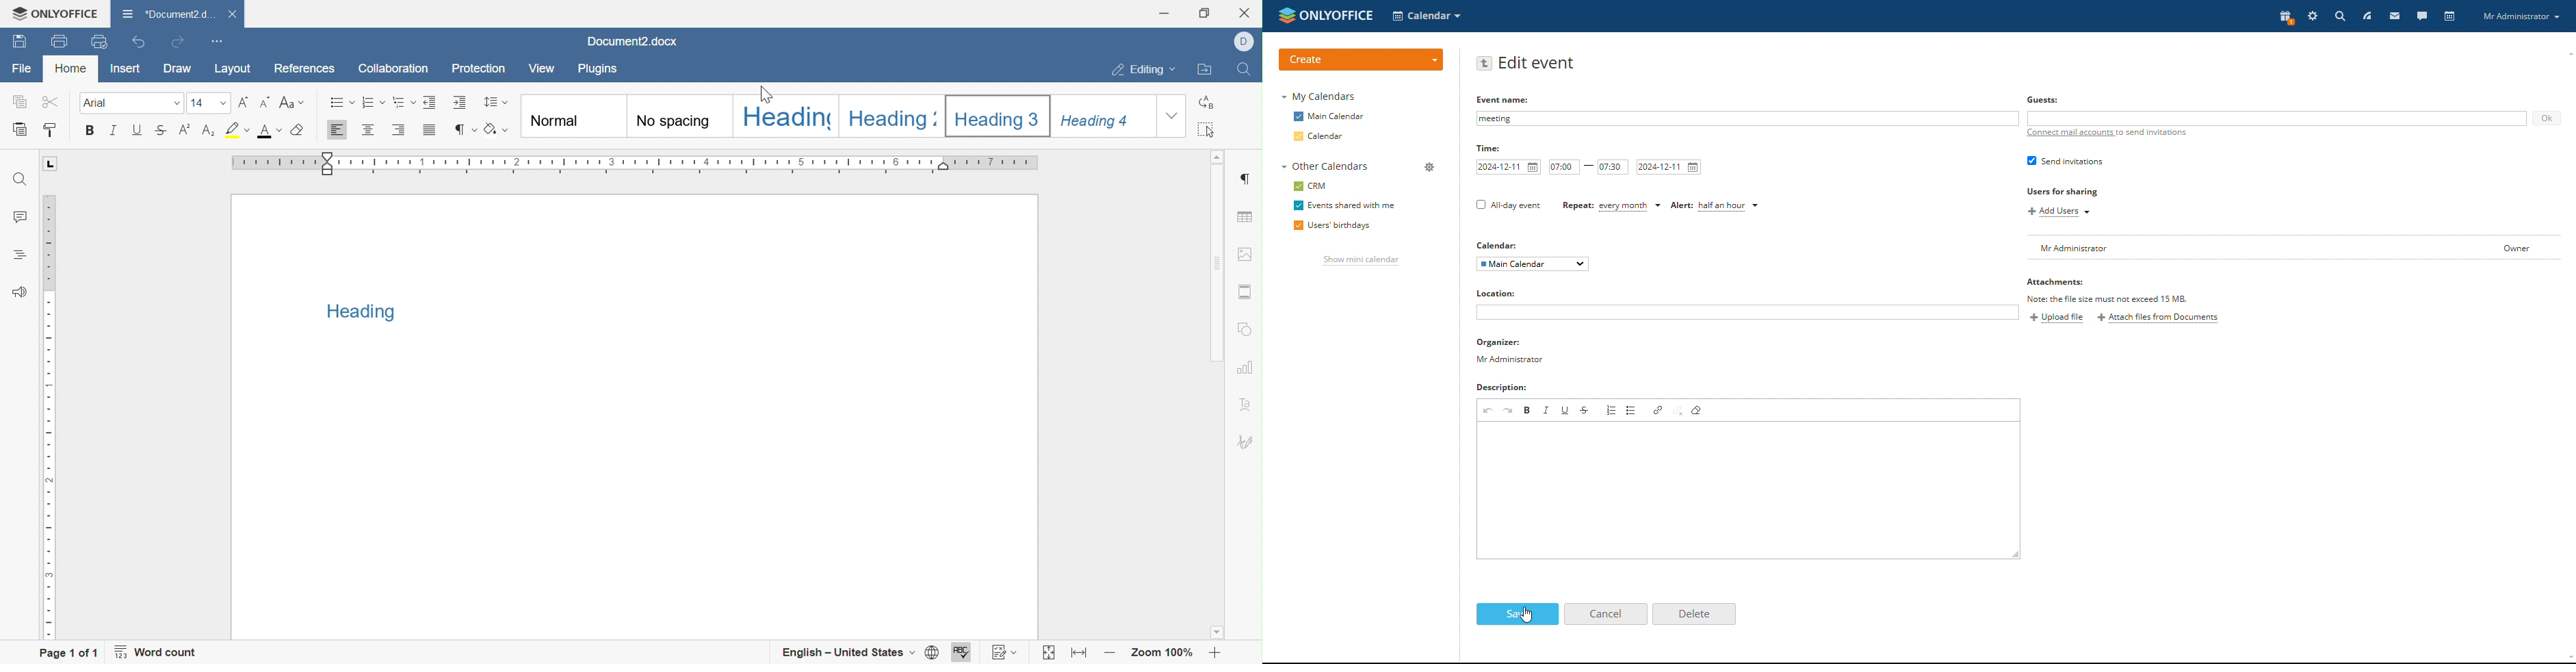  What do you see at coordinates (1749, 488) in the screenshot?
I see `add description` at bounding box center [1749, 488].